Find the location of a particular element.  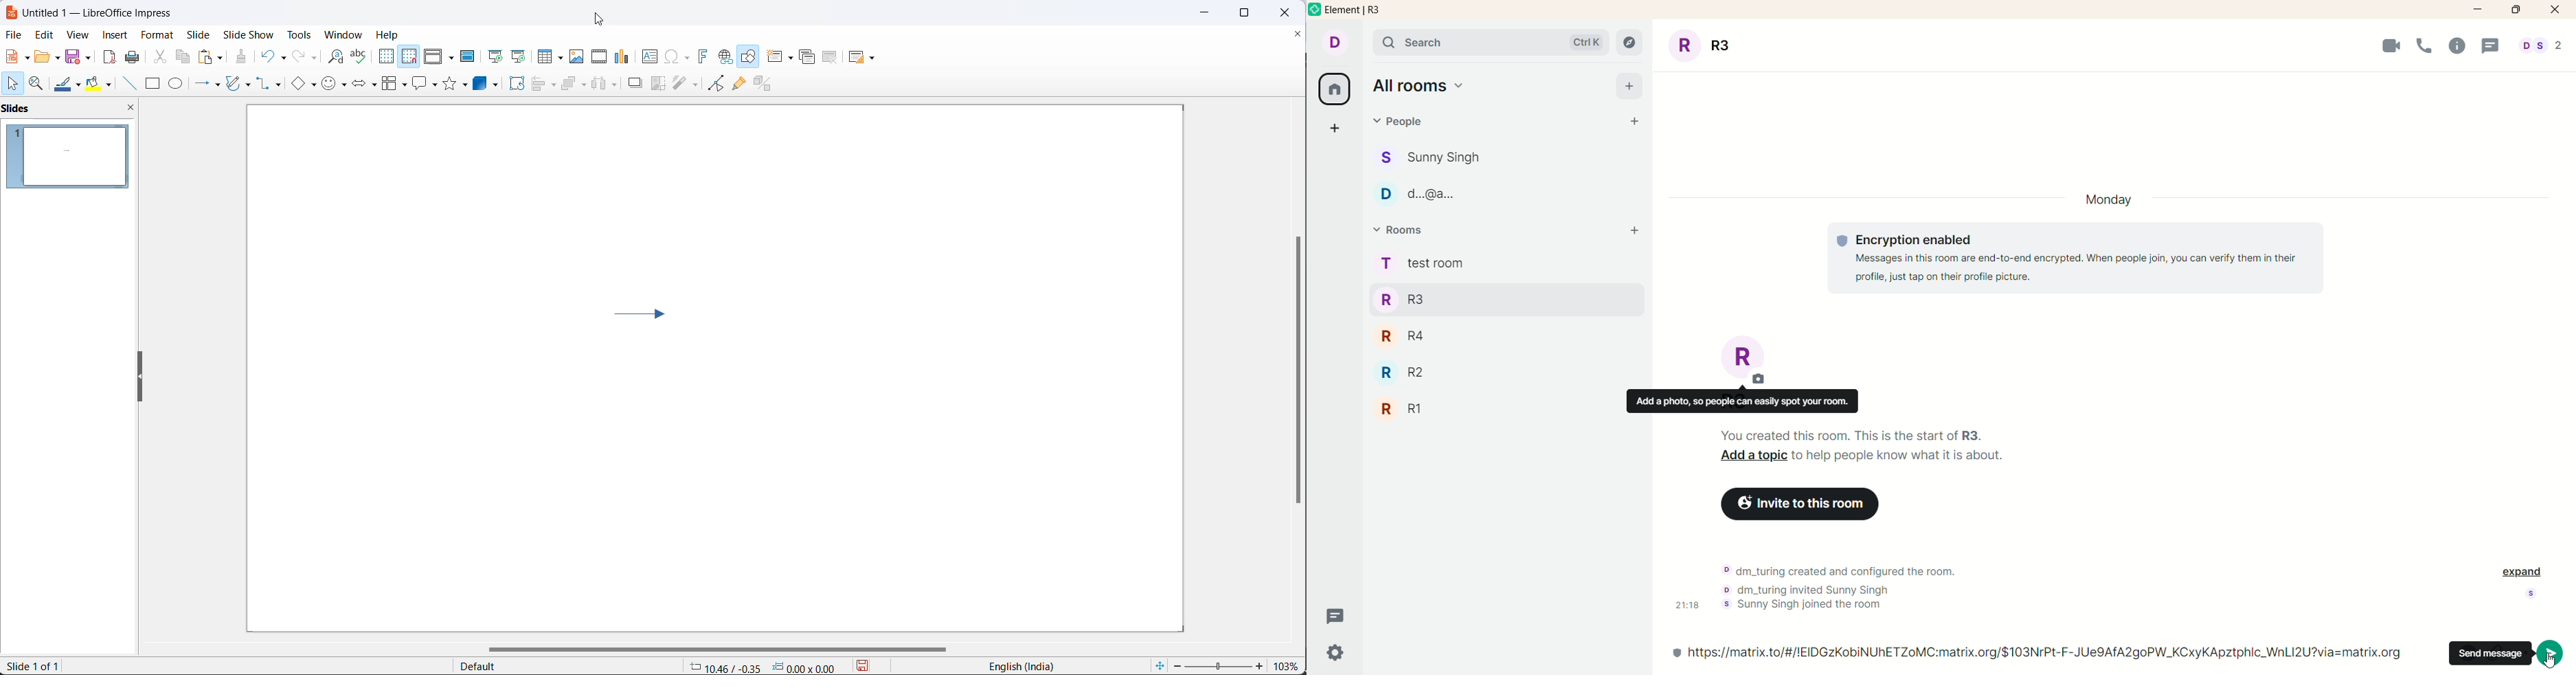

clone formatting is located at coordinates (240, 56).